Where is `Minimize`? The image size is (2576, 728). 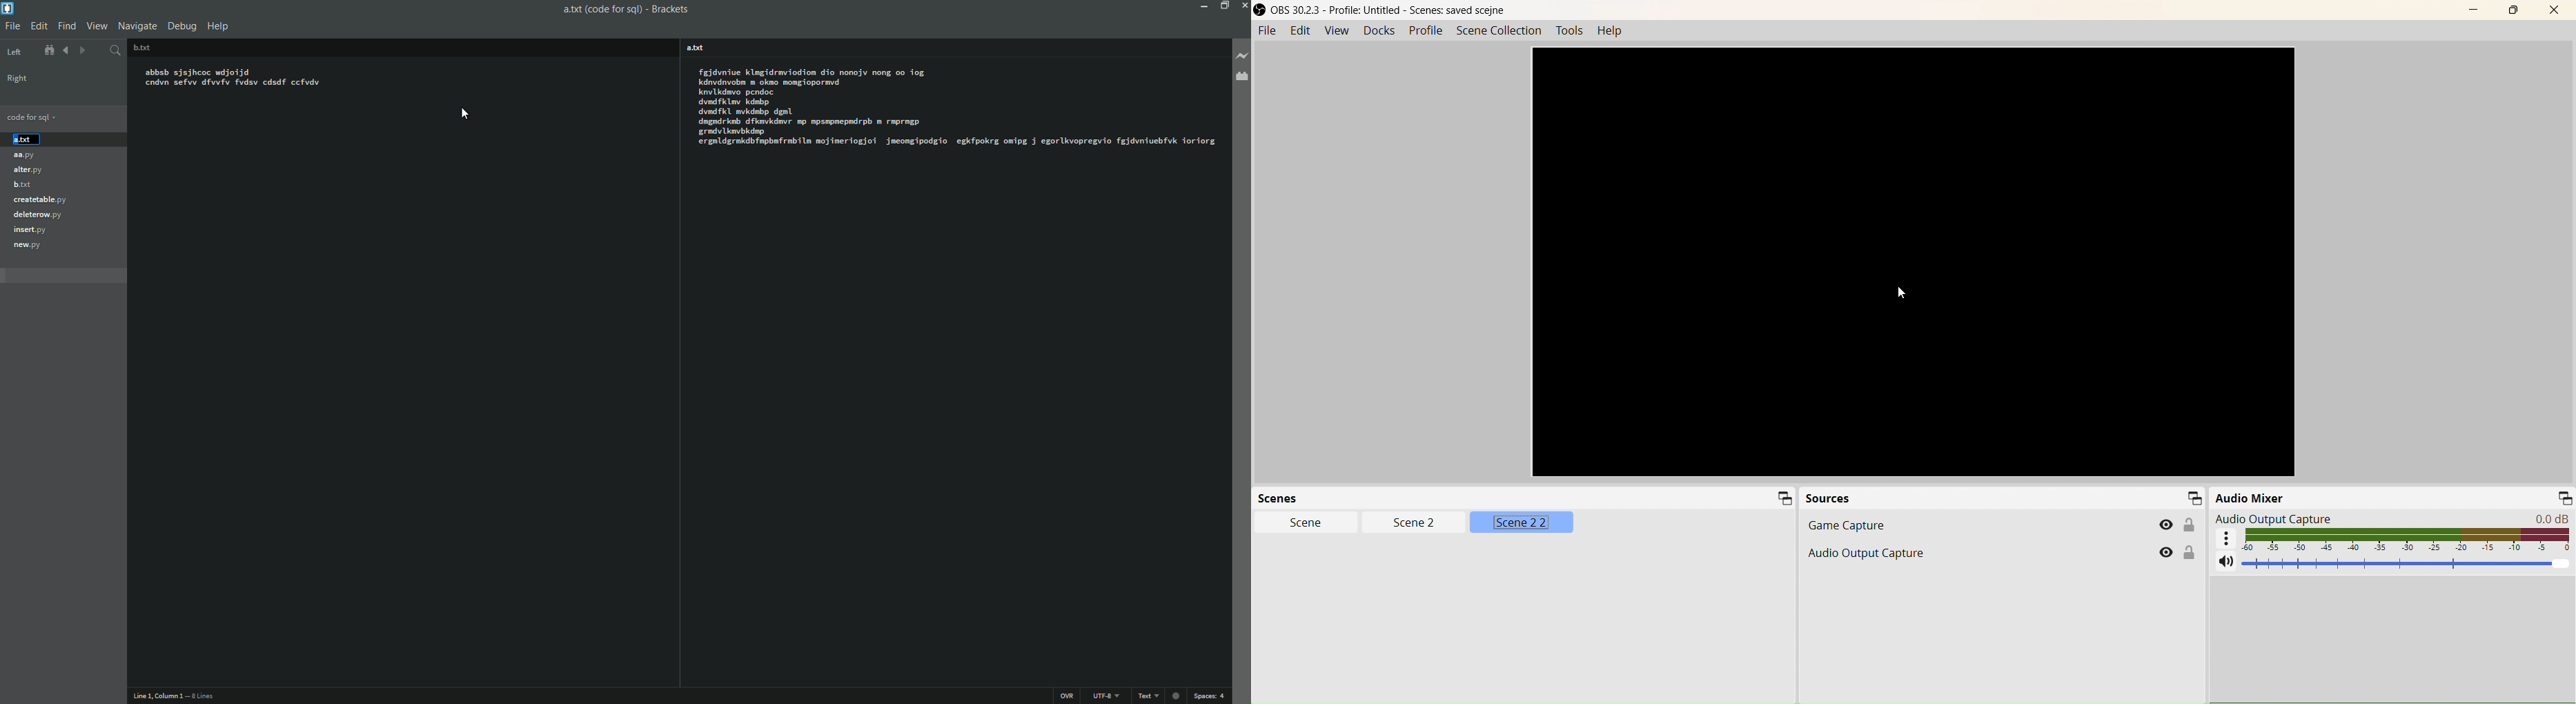
Minimize is located at coordinates (2193, 497).